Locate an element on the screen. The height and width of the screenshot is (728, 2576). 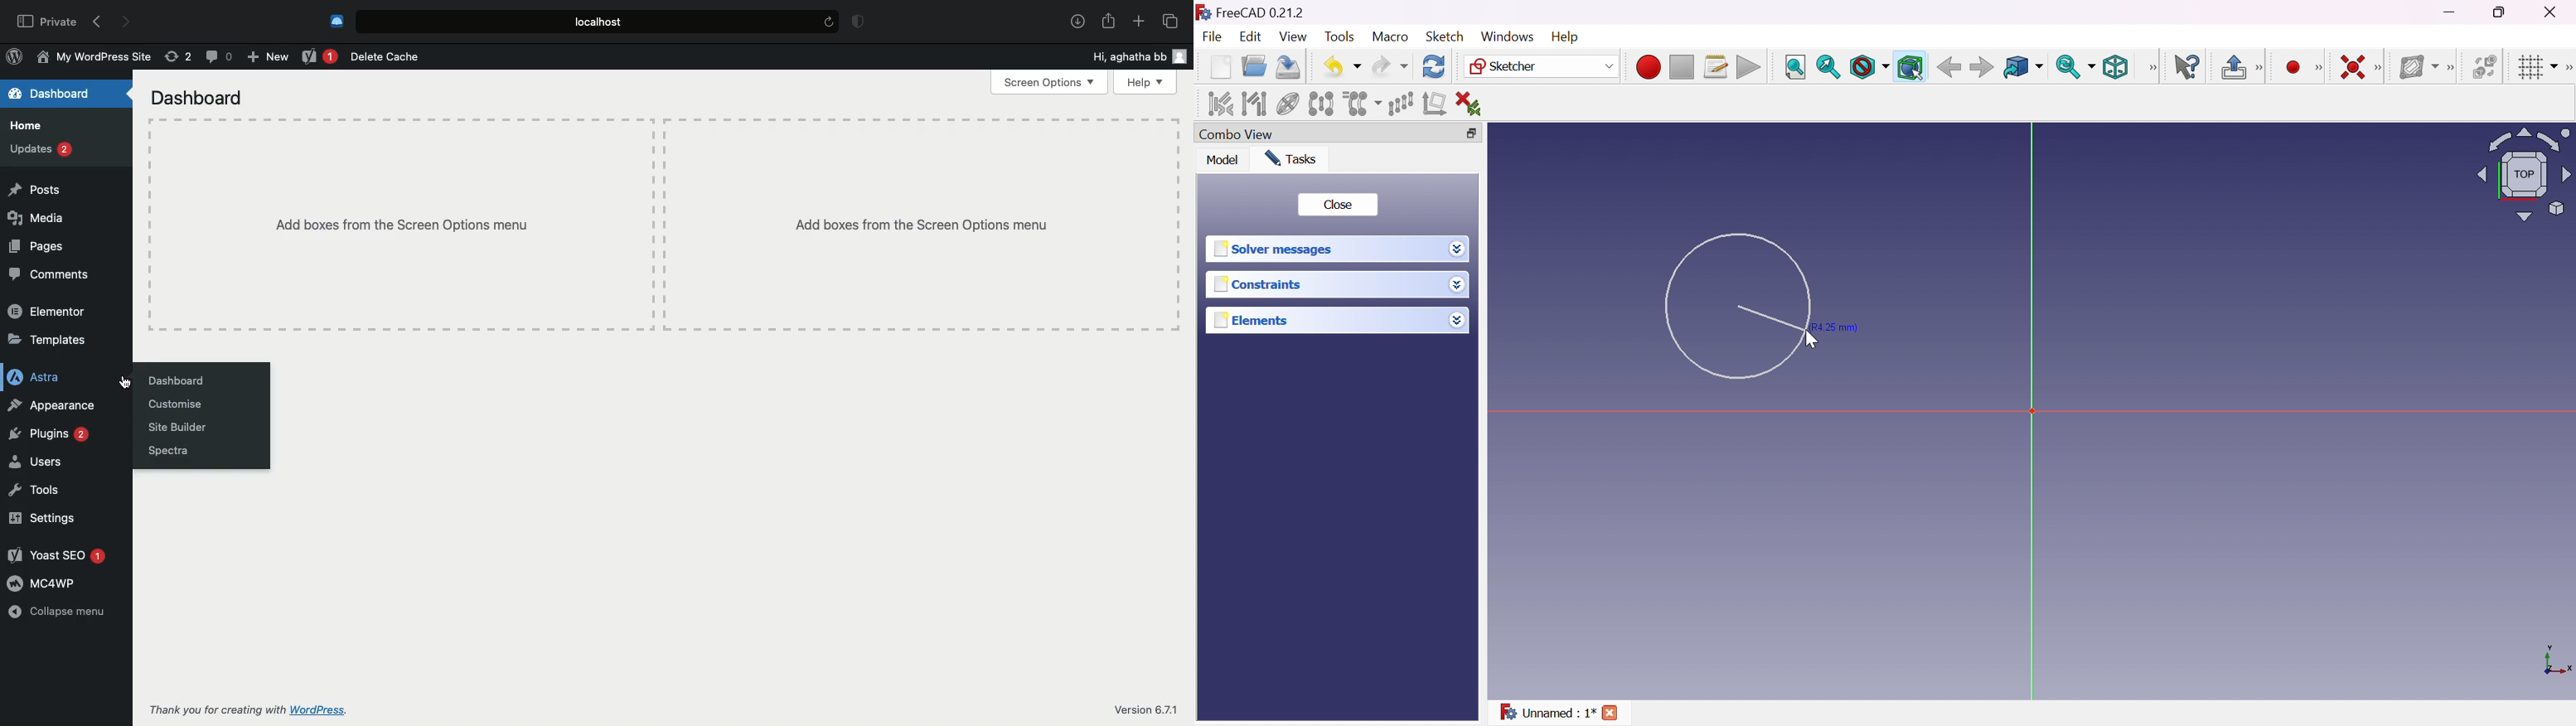
Stop macro recording is located at coordinates (1680, 68).